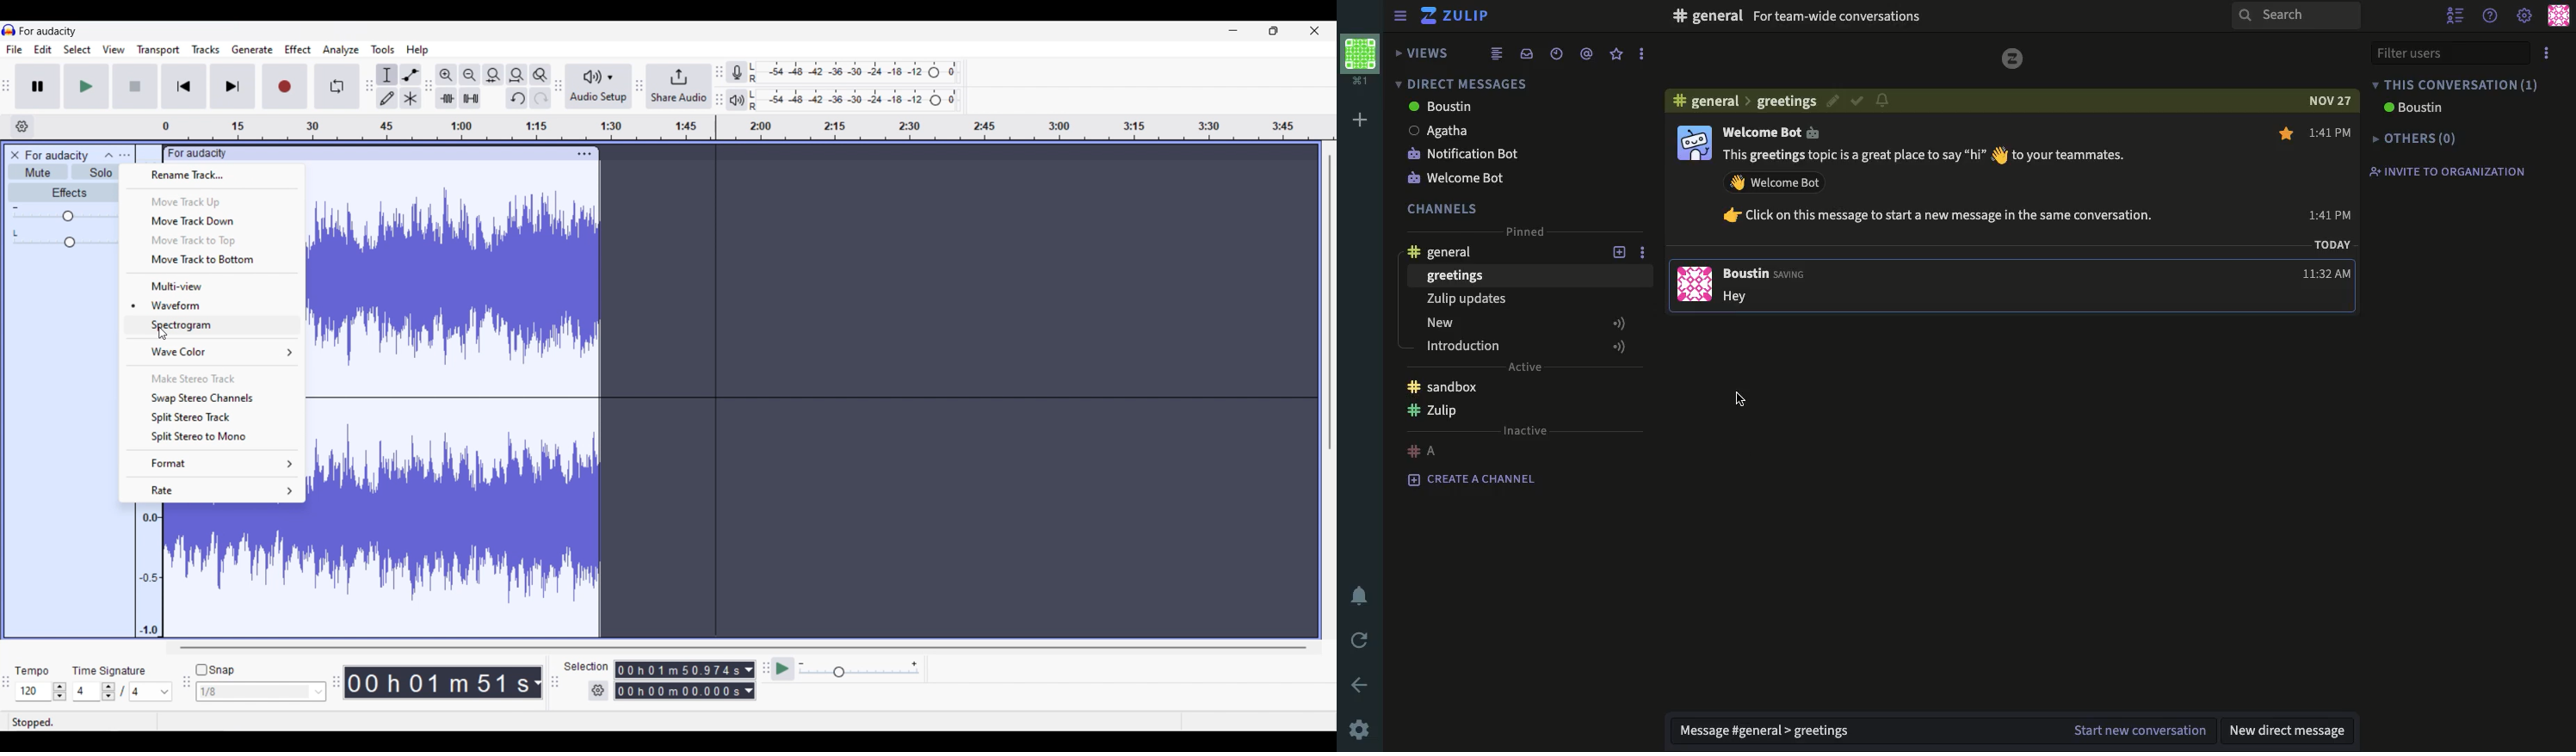 The width and height of the screenshot is (2576, 756). What do you see at coordinates (262, 691) in the screenshot?
I see `Snap options` at bounding box center [262, 691].